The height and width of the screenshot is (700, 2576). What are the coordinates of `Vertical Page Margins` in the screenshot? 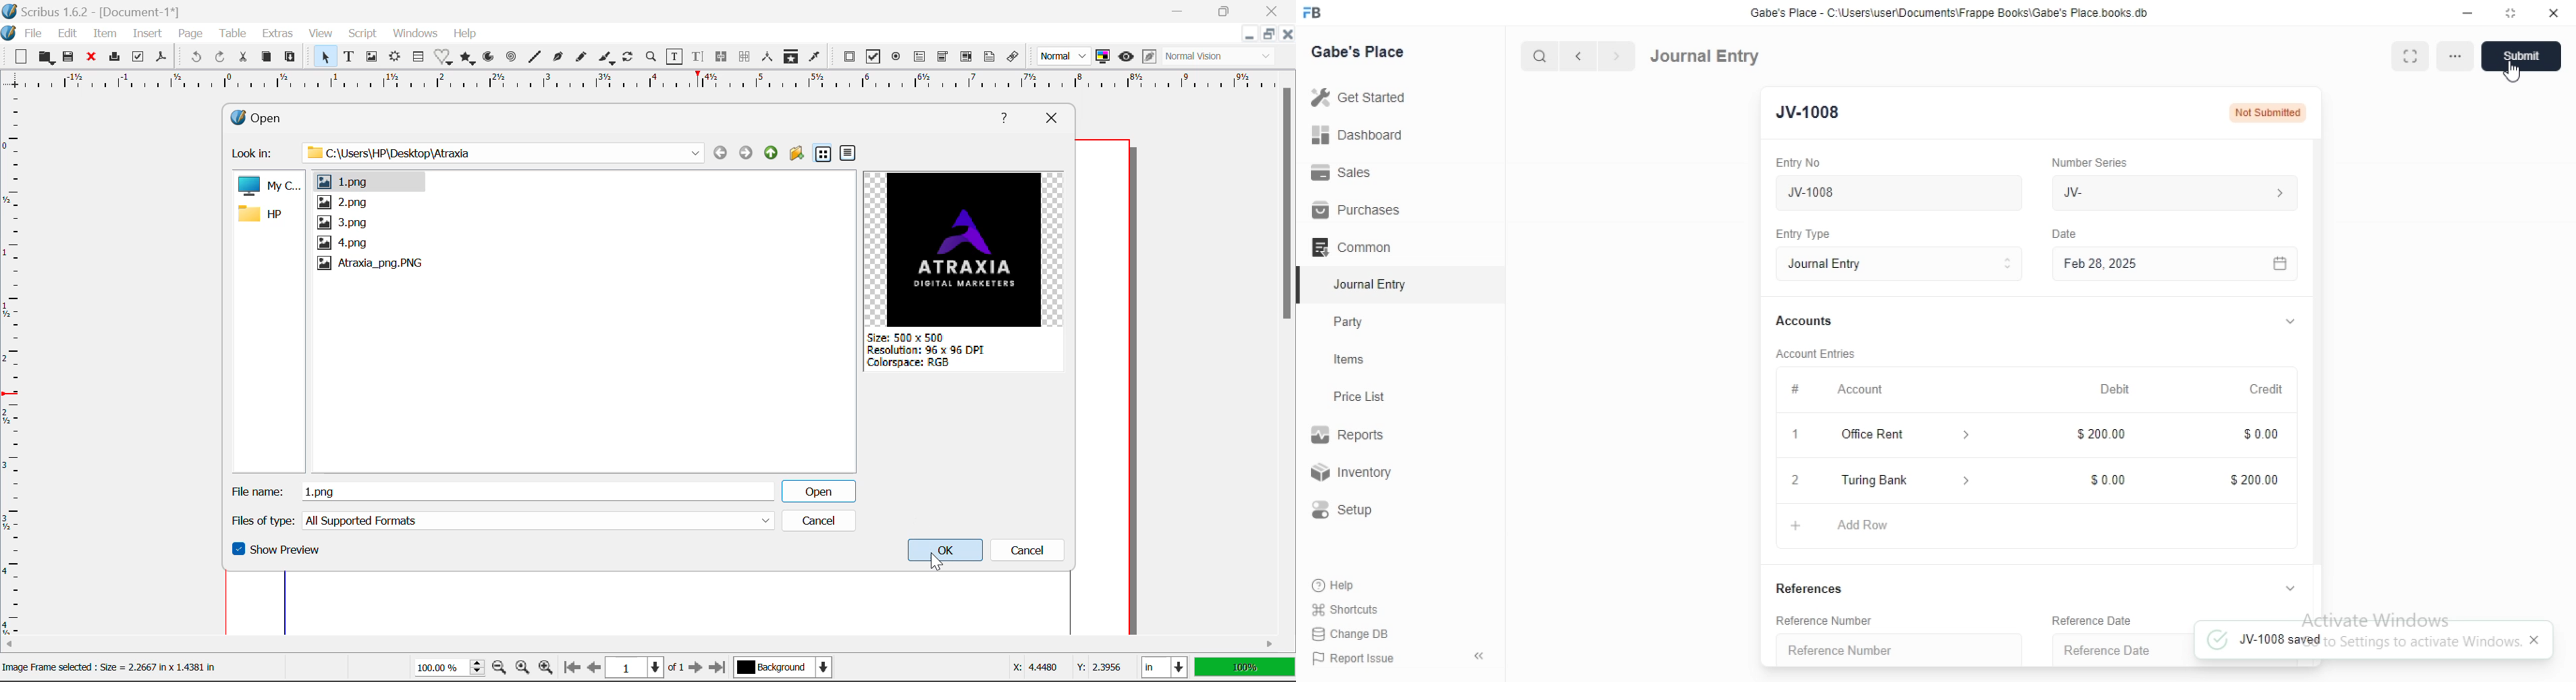 It's located at (637, 83).